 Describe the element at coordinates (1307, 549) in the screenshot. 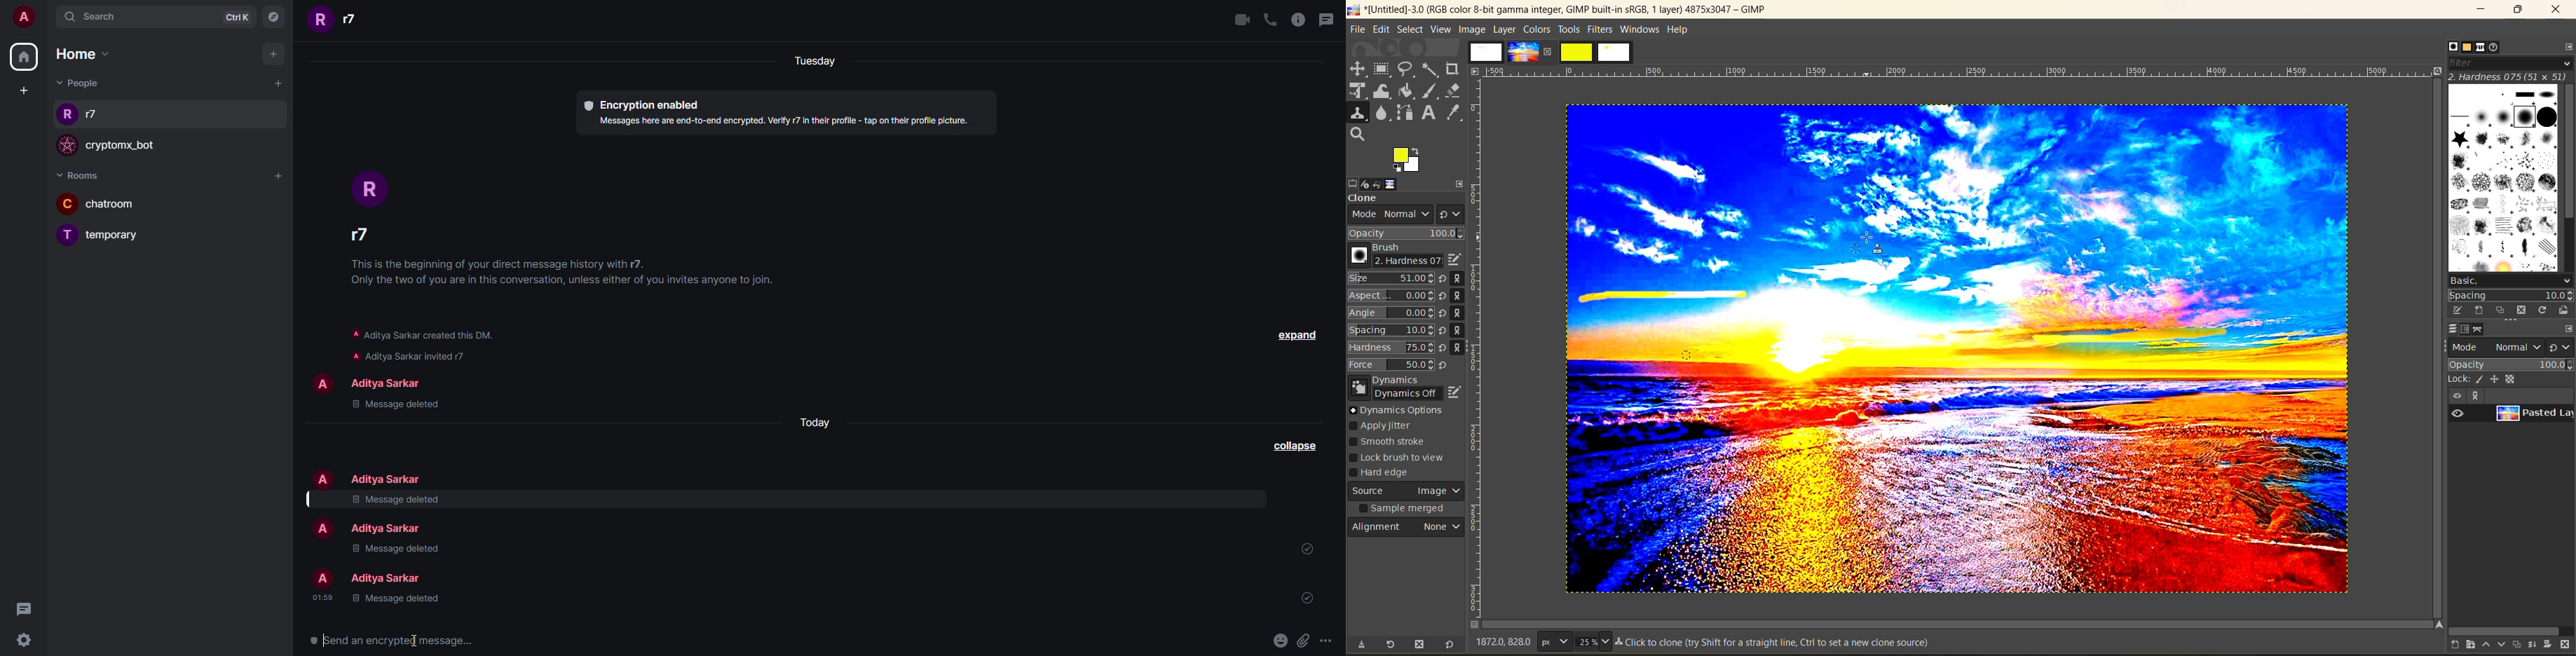

I see `sent` at that location.